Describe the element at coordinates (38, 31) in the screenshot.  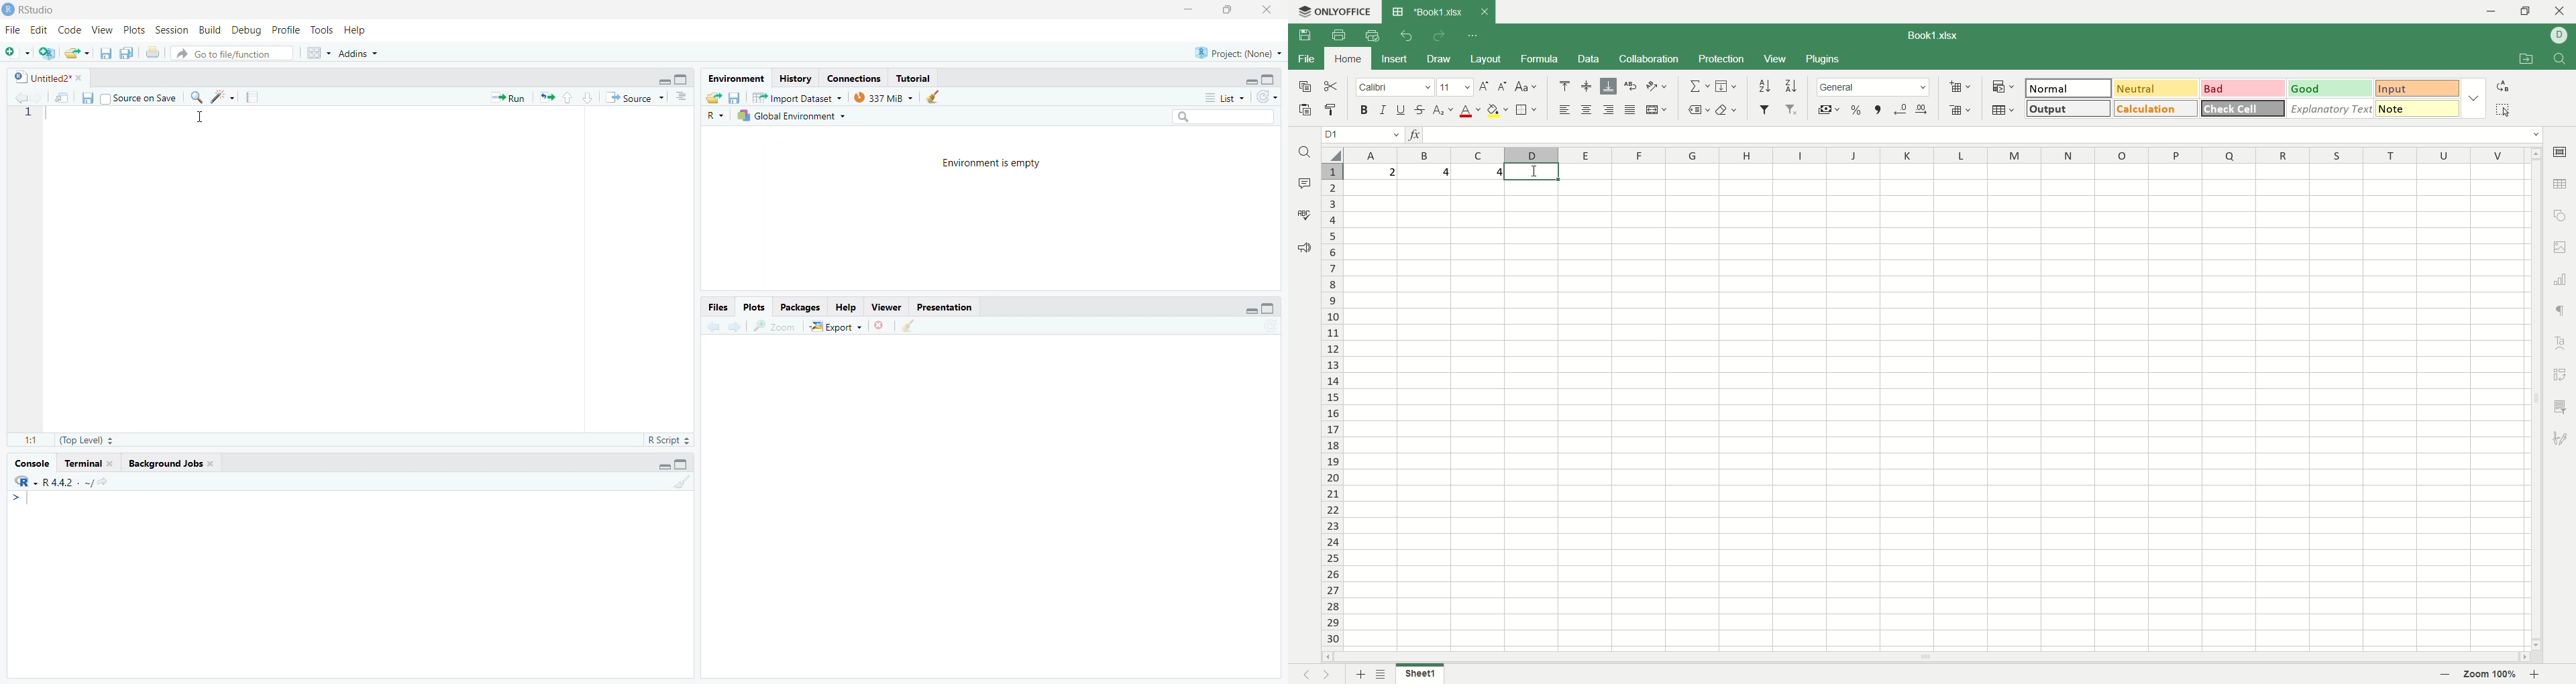
I see `Edit` at that location.